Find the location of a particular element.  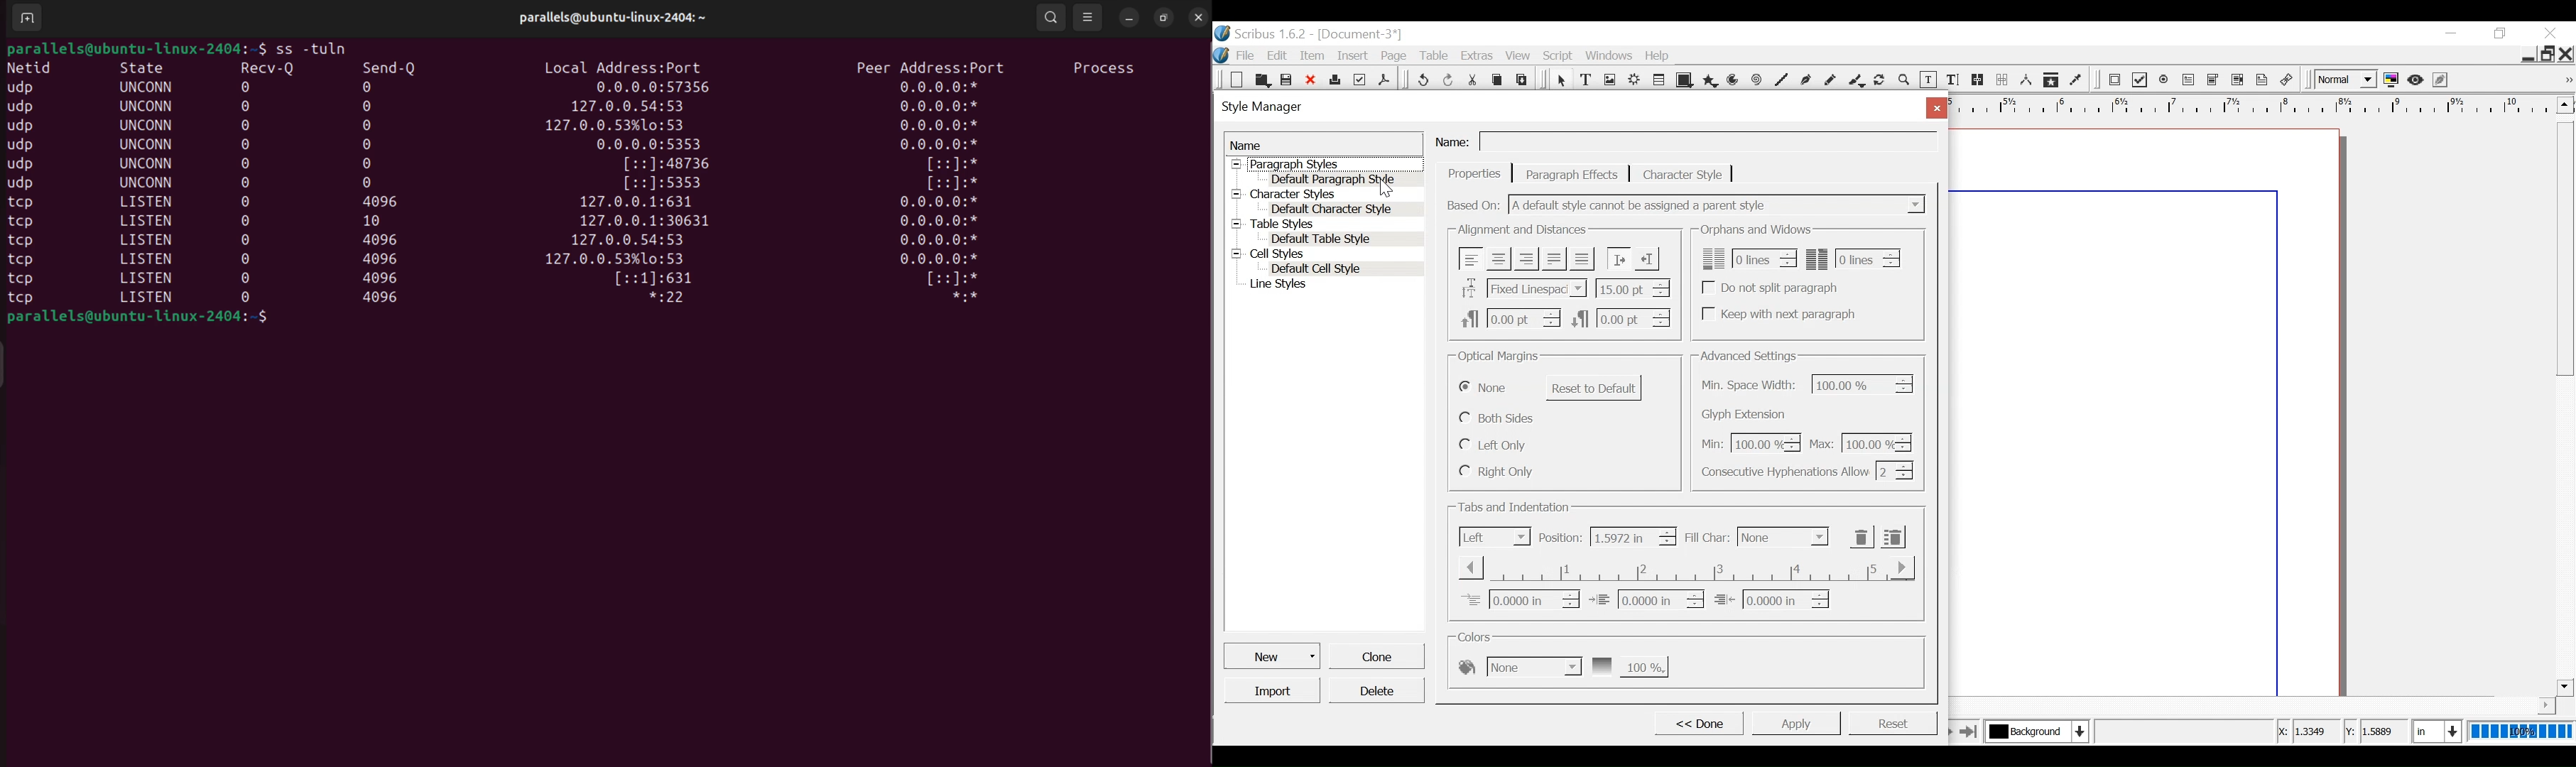

tcp is located at coordinates (25, 222).